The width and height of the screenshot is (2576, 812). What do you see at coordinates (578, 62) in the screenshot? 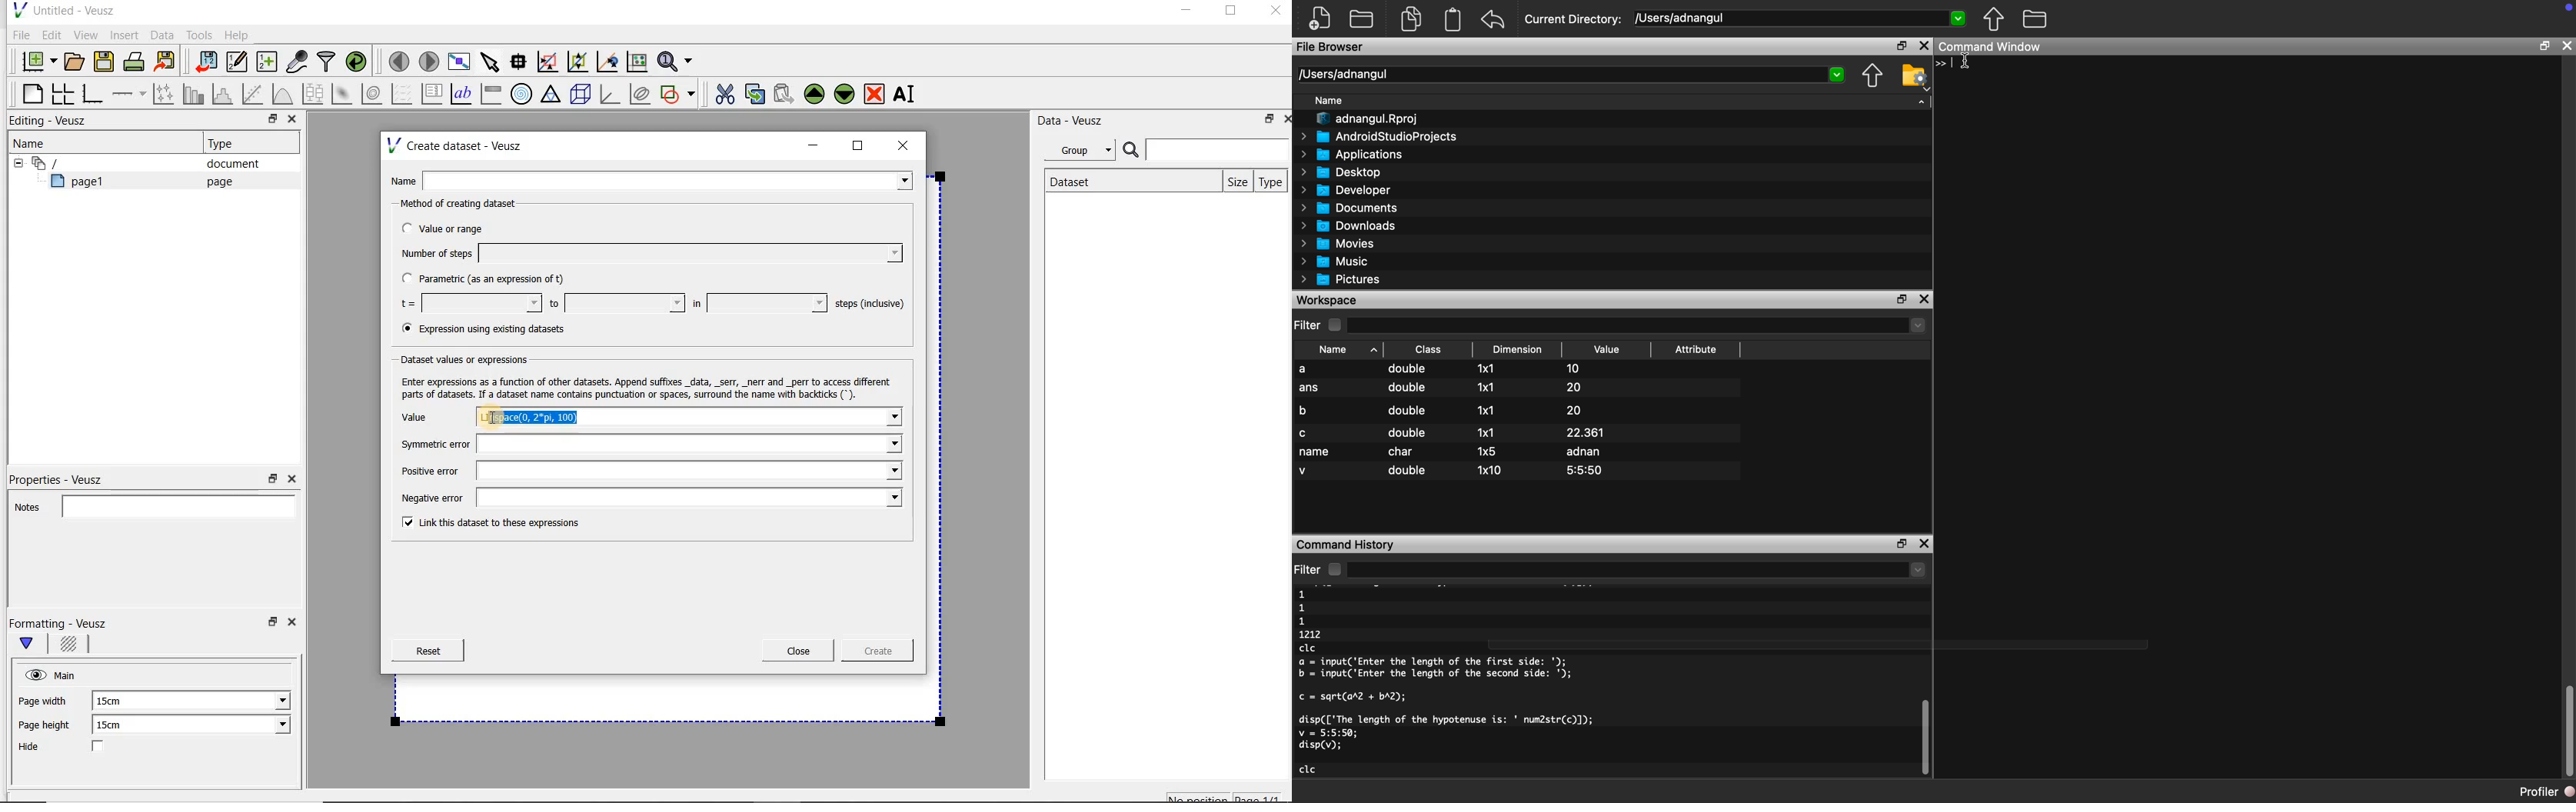
I see `click to zoom out of graph axes` at bounding box center [578, 62].